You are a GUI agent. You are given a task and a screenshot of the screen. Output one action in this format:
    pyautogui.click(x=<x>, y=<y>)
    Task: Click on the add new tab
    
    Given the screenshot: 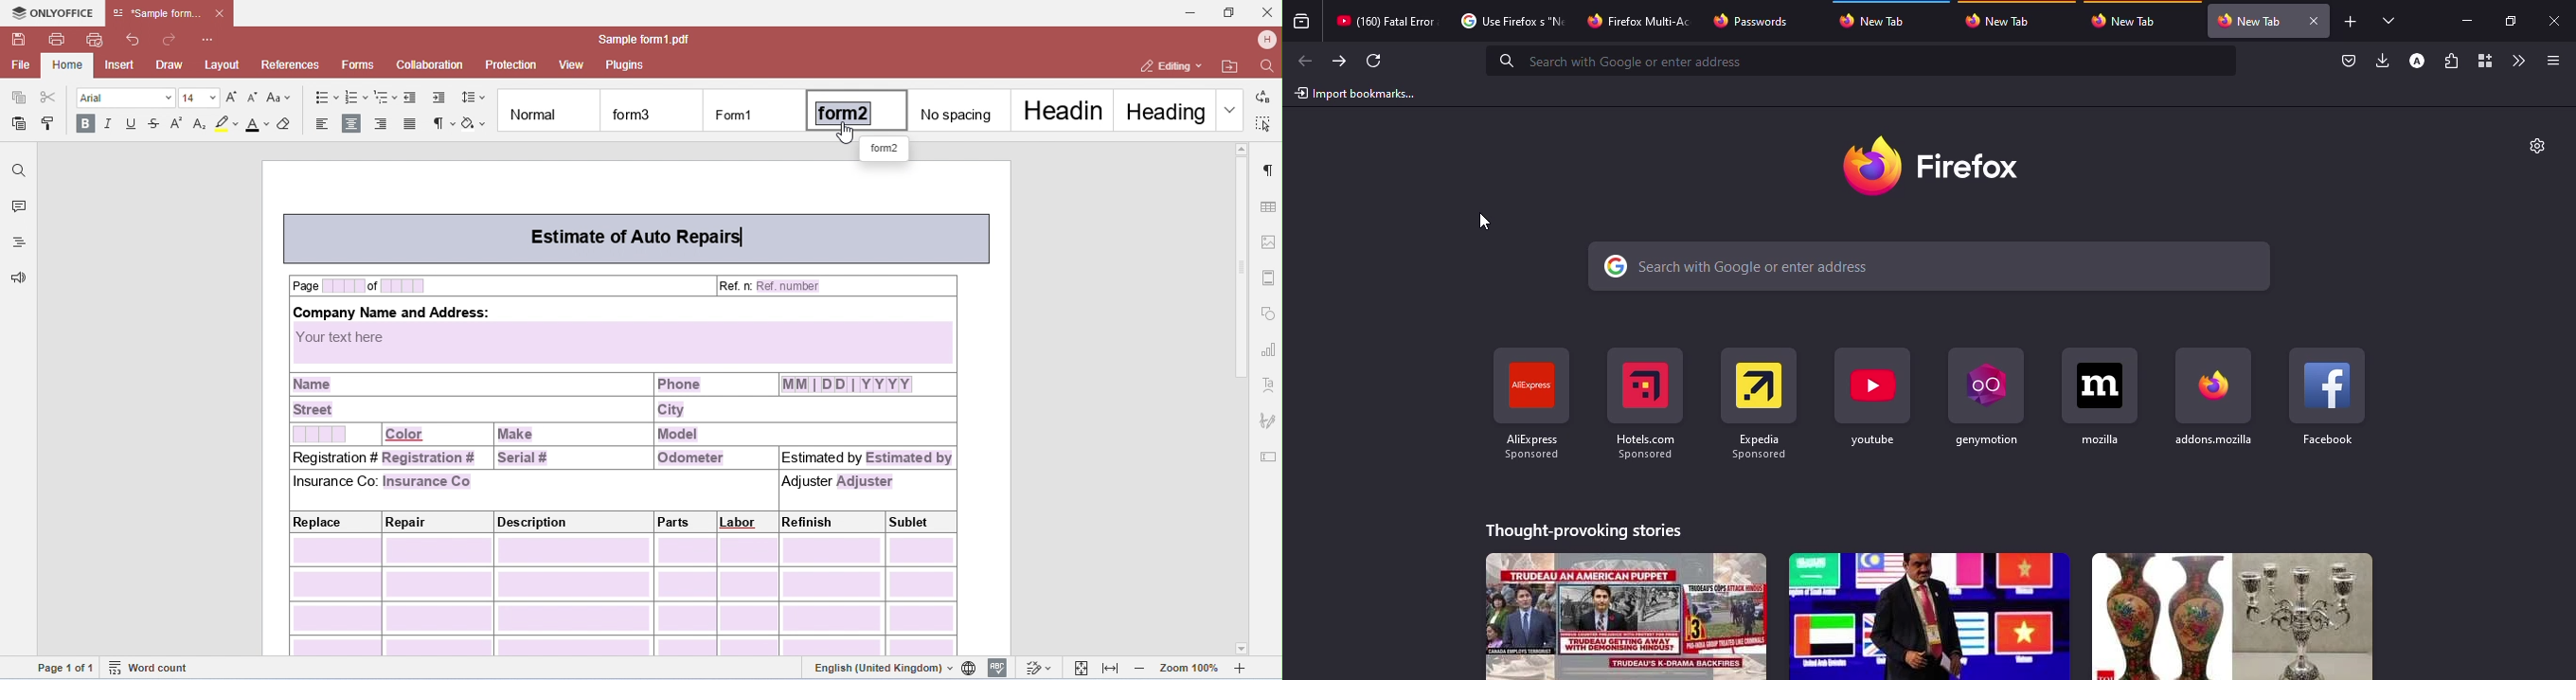 What is the action you would take?
    pyautogui.click(x=2351, y=22)
    